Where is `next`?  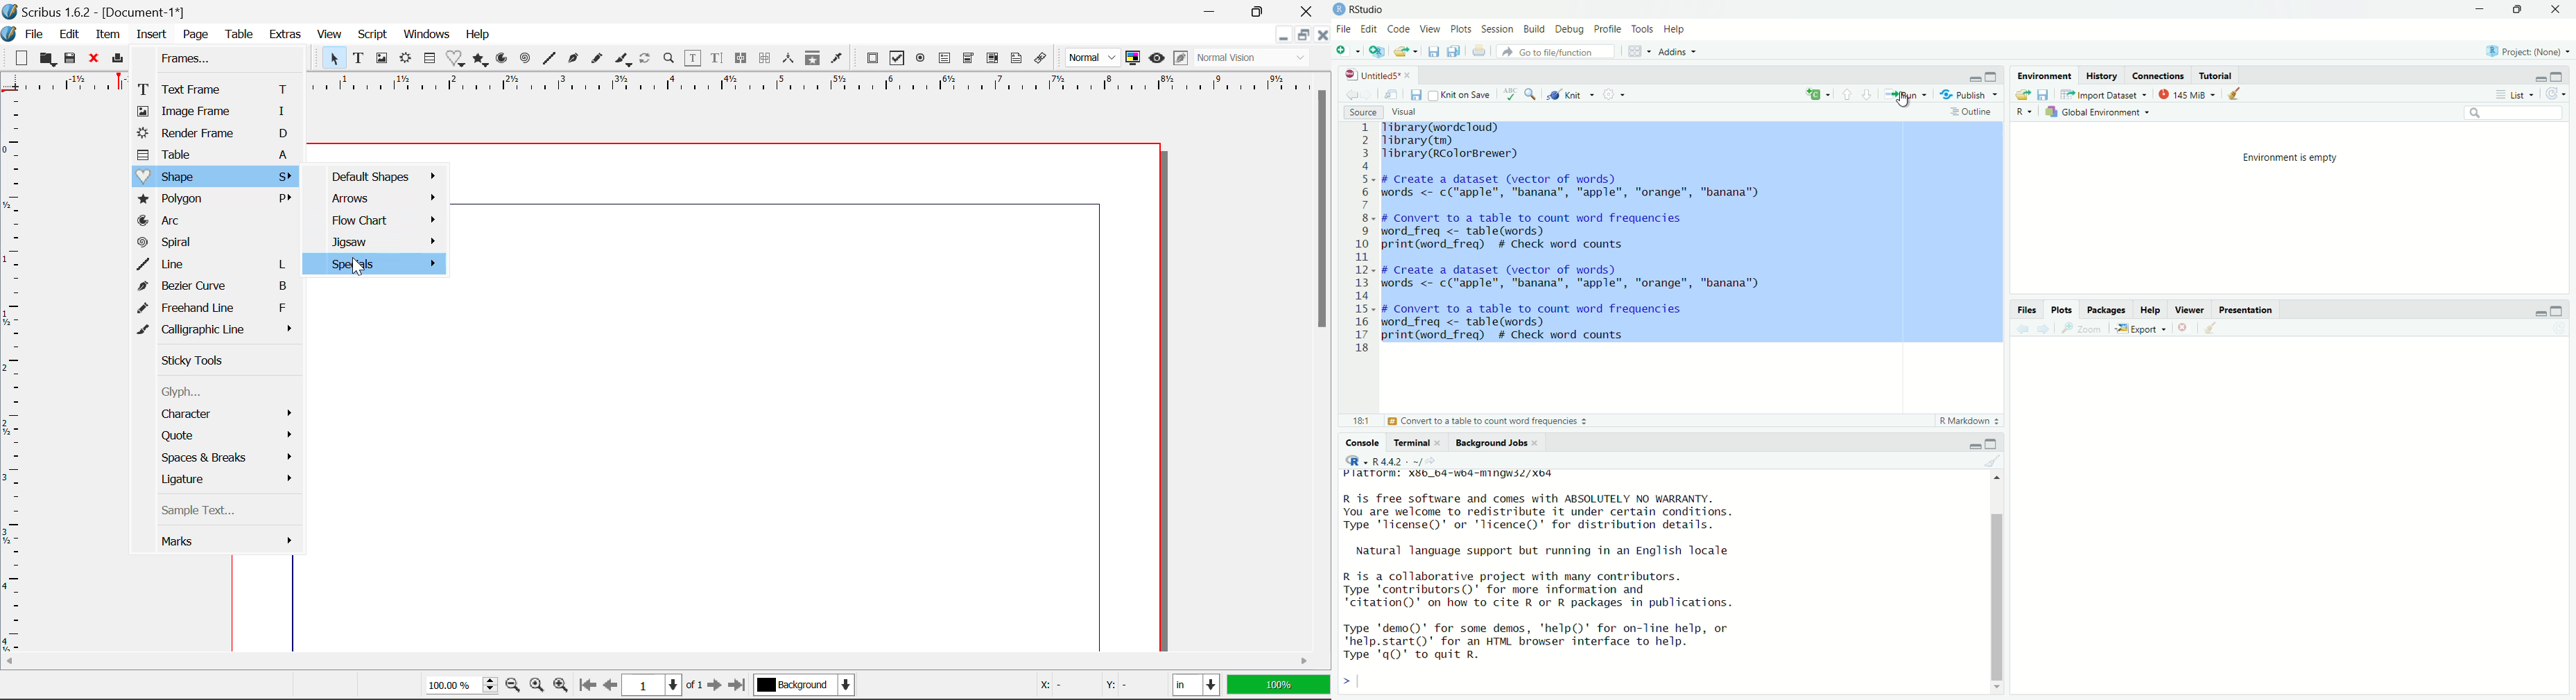
next is located at coordinates (2044, 328).